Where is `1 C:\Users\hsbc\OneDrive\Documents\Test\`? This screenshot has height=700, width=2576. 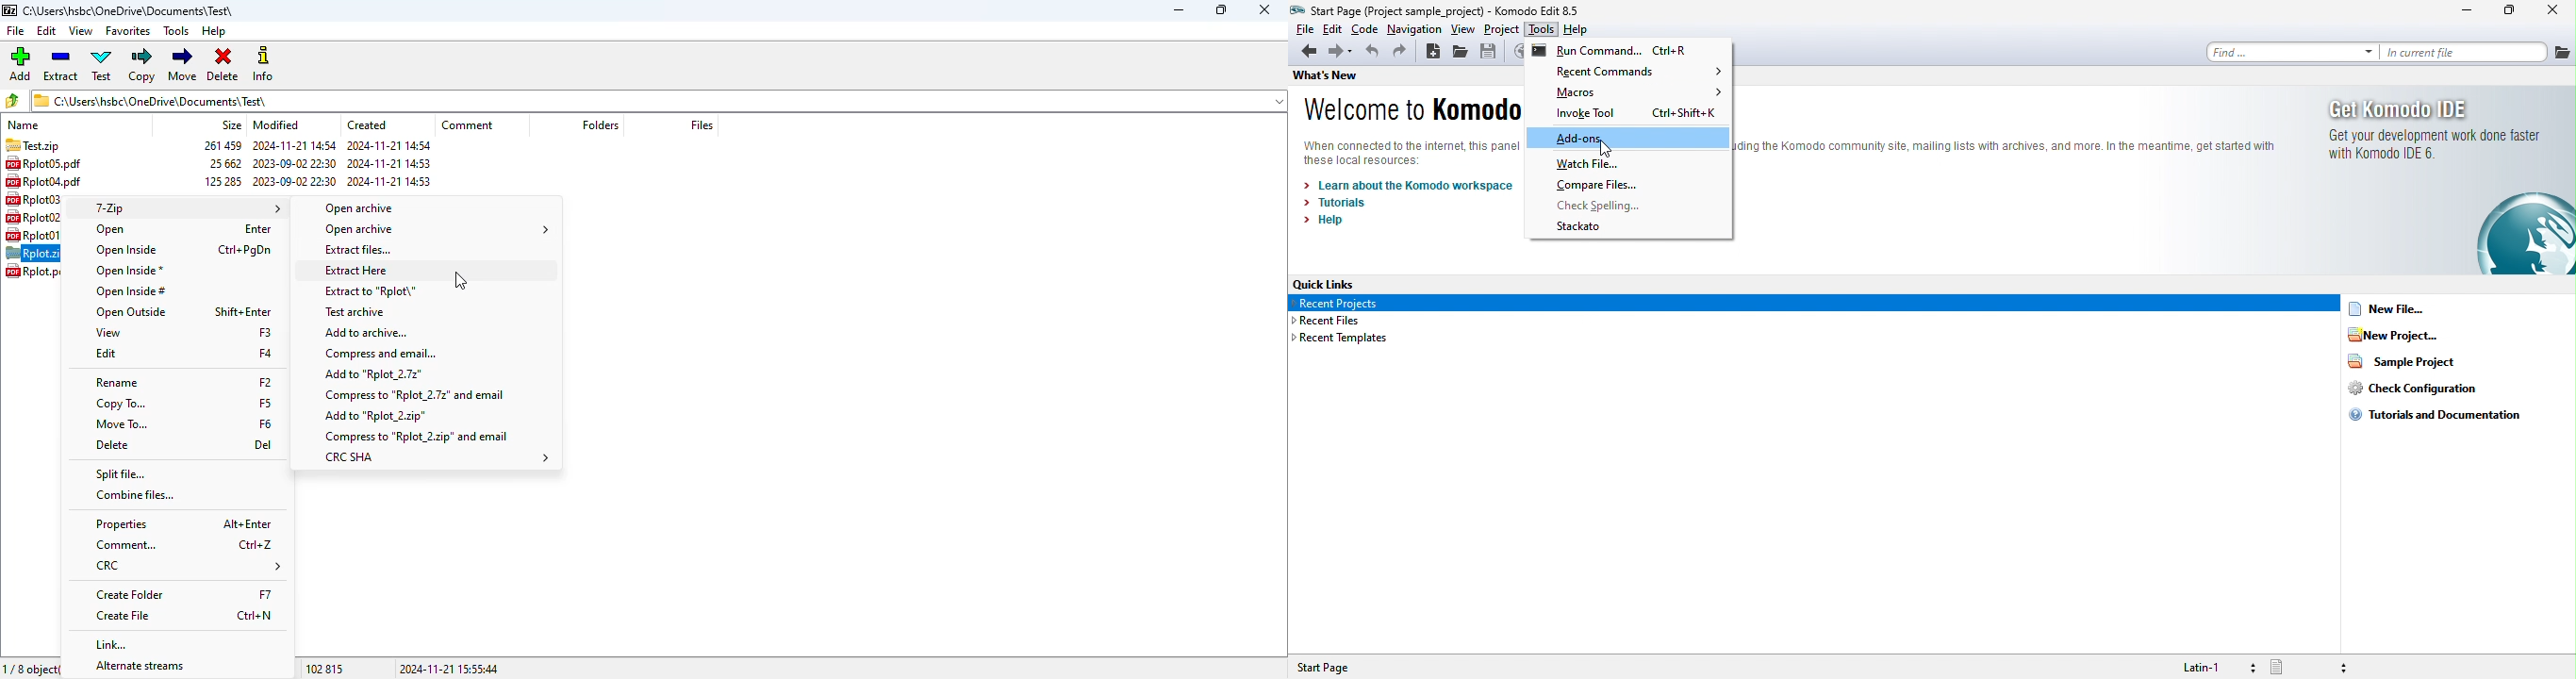 1 C:\Users\hsbc\OneDrive\Documents\Test\ is located at coordinates (660, 101).